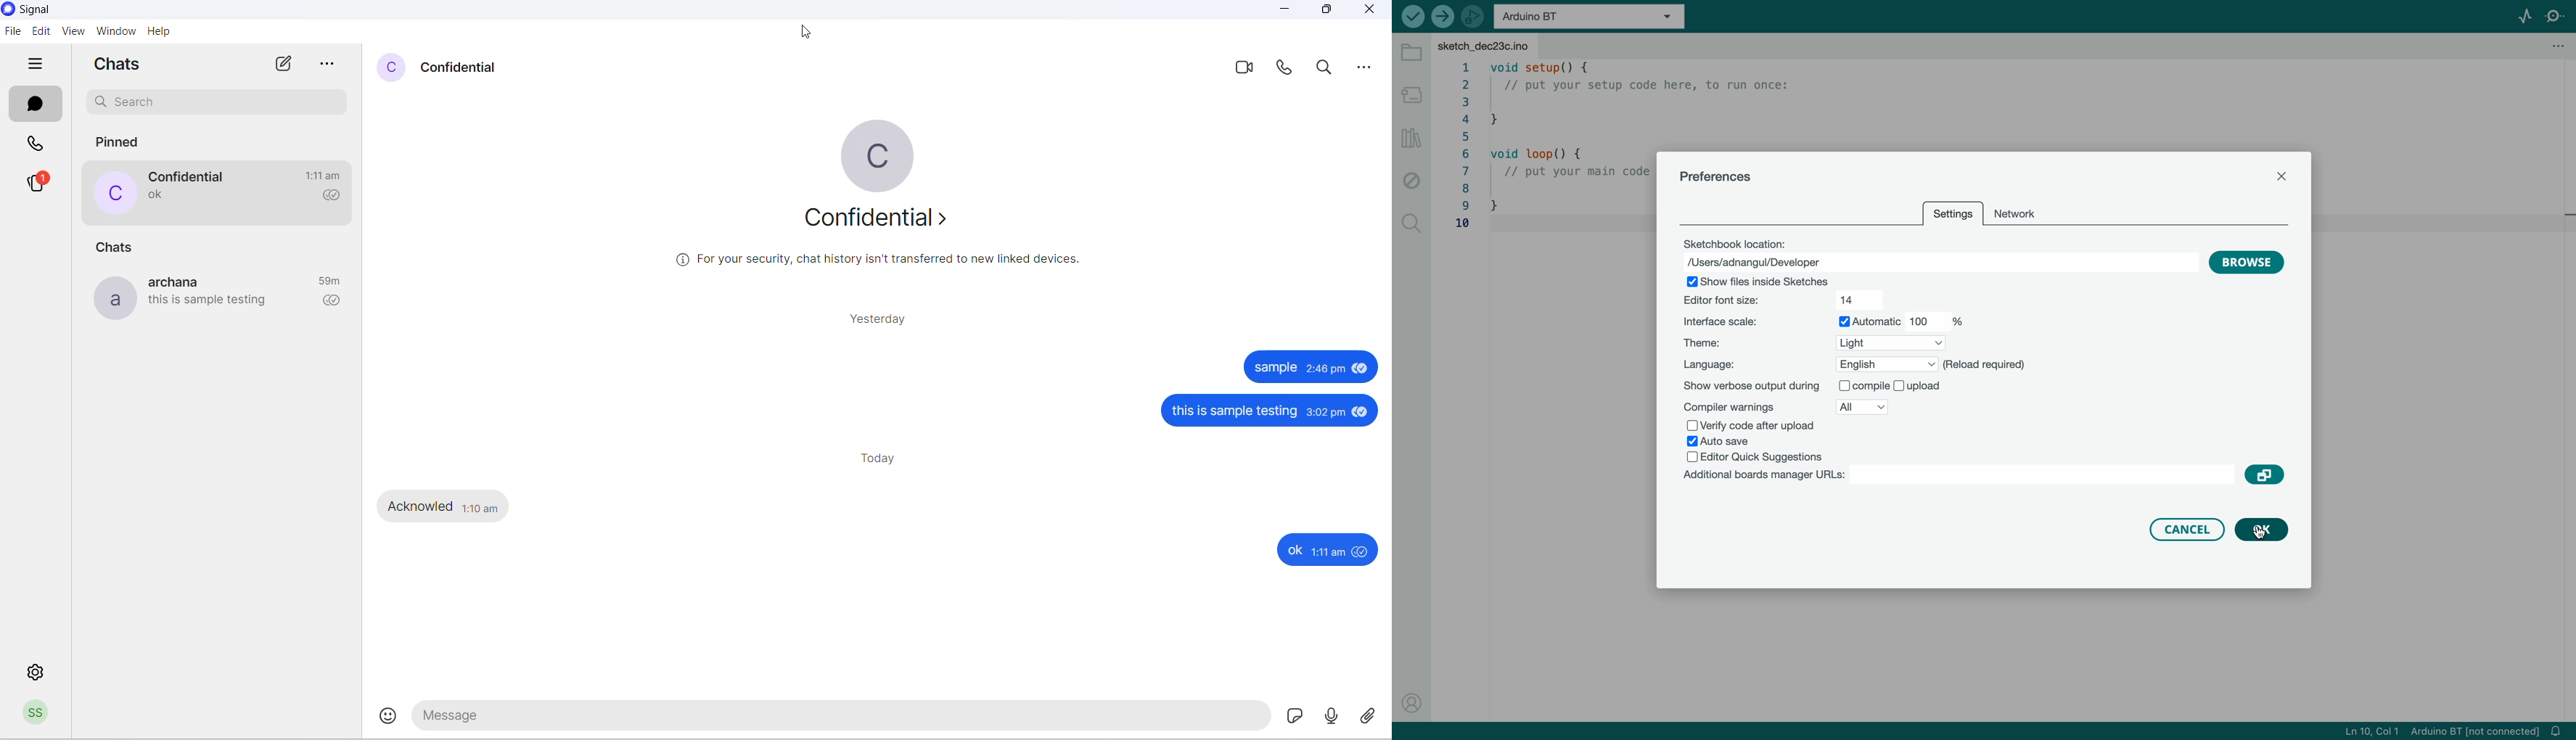 This screenshot has height=756, width=2576. What do you see at coordinates (336, 197) in the screenshot?
I see `read recipient` at bounding box center [336, 197].